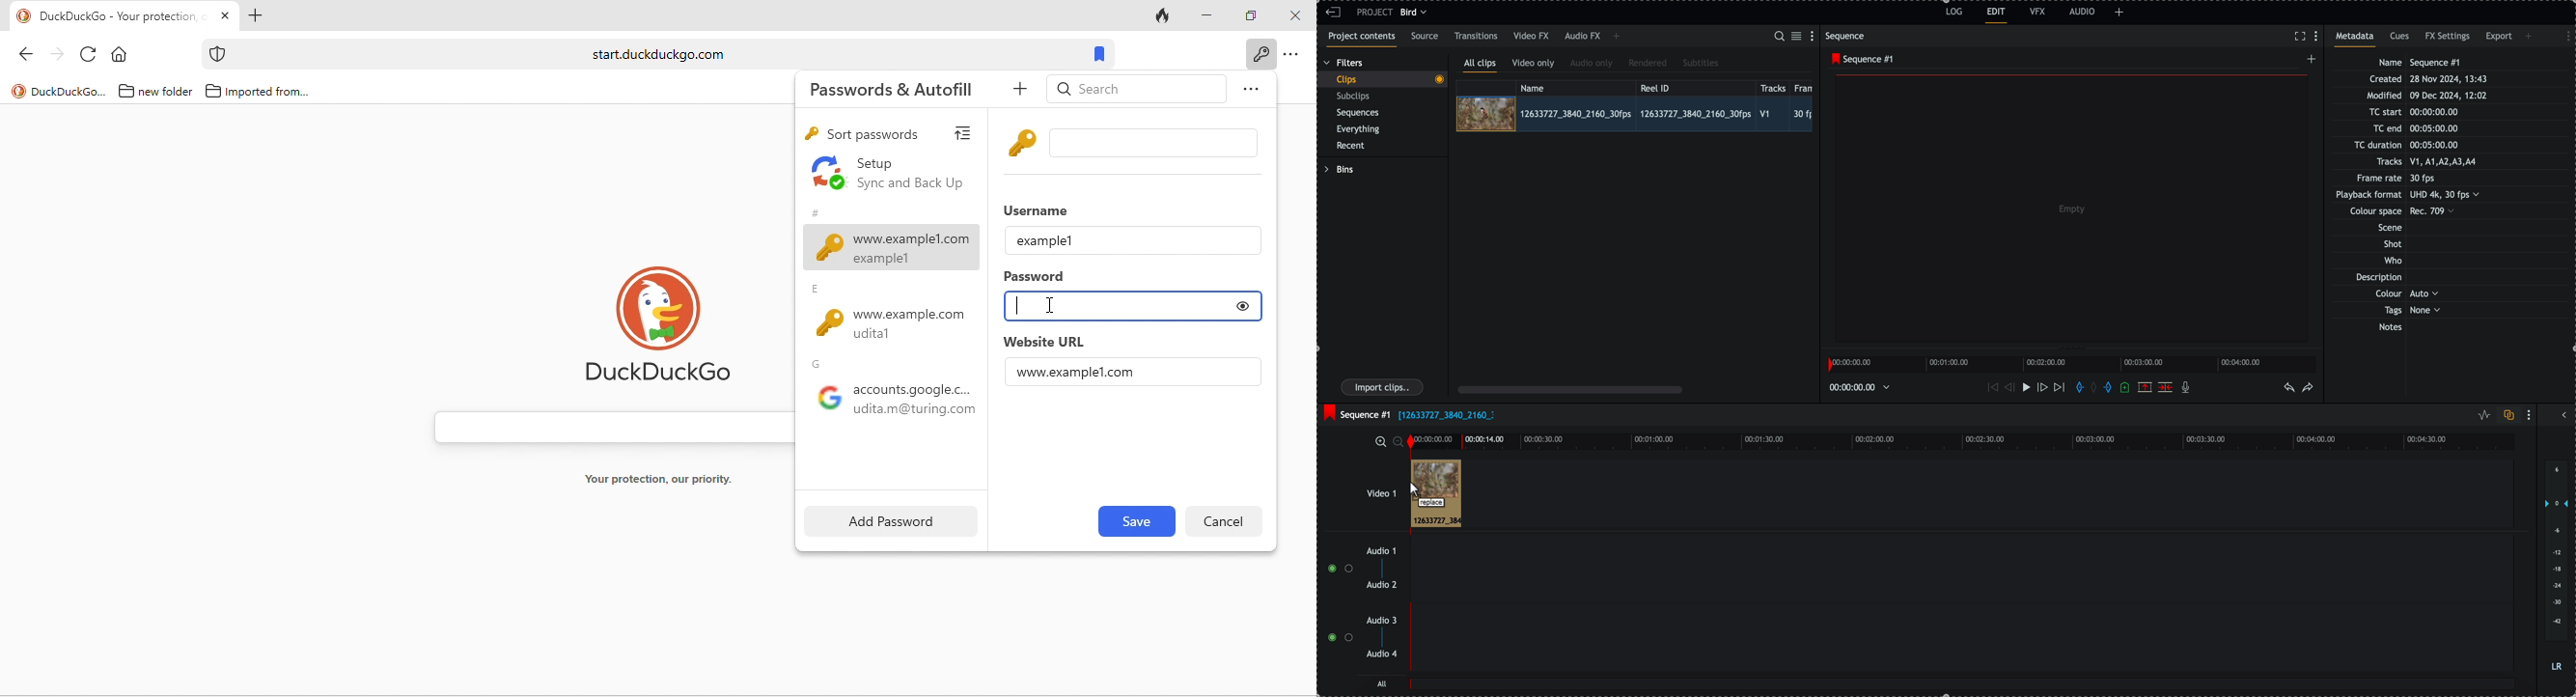 Image resolution: width=2576 pixels, height=700 pixels. Describe the element at coordinates (898, 325) in the screenshot. I see `www.example.com` at that location.